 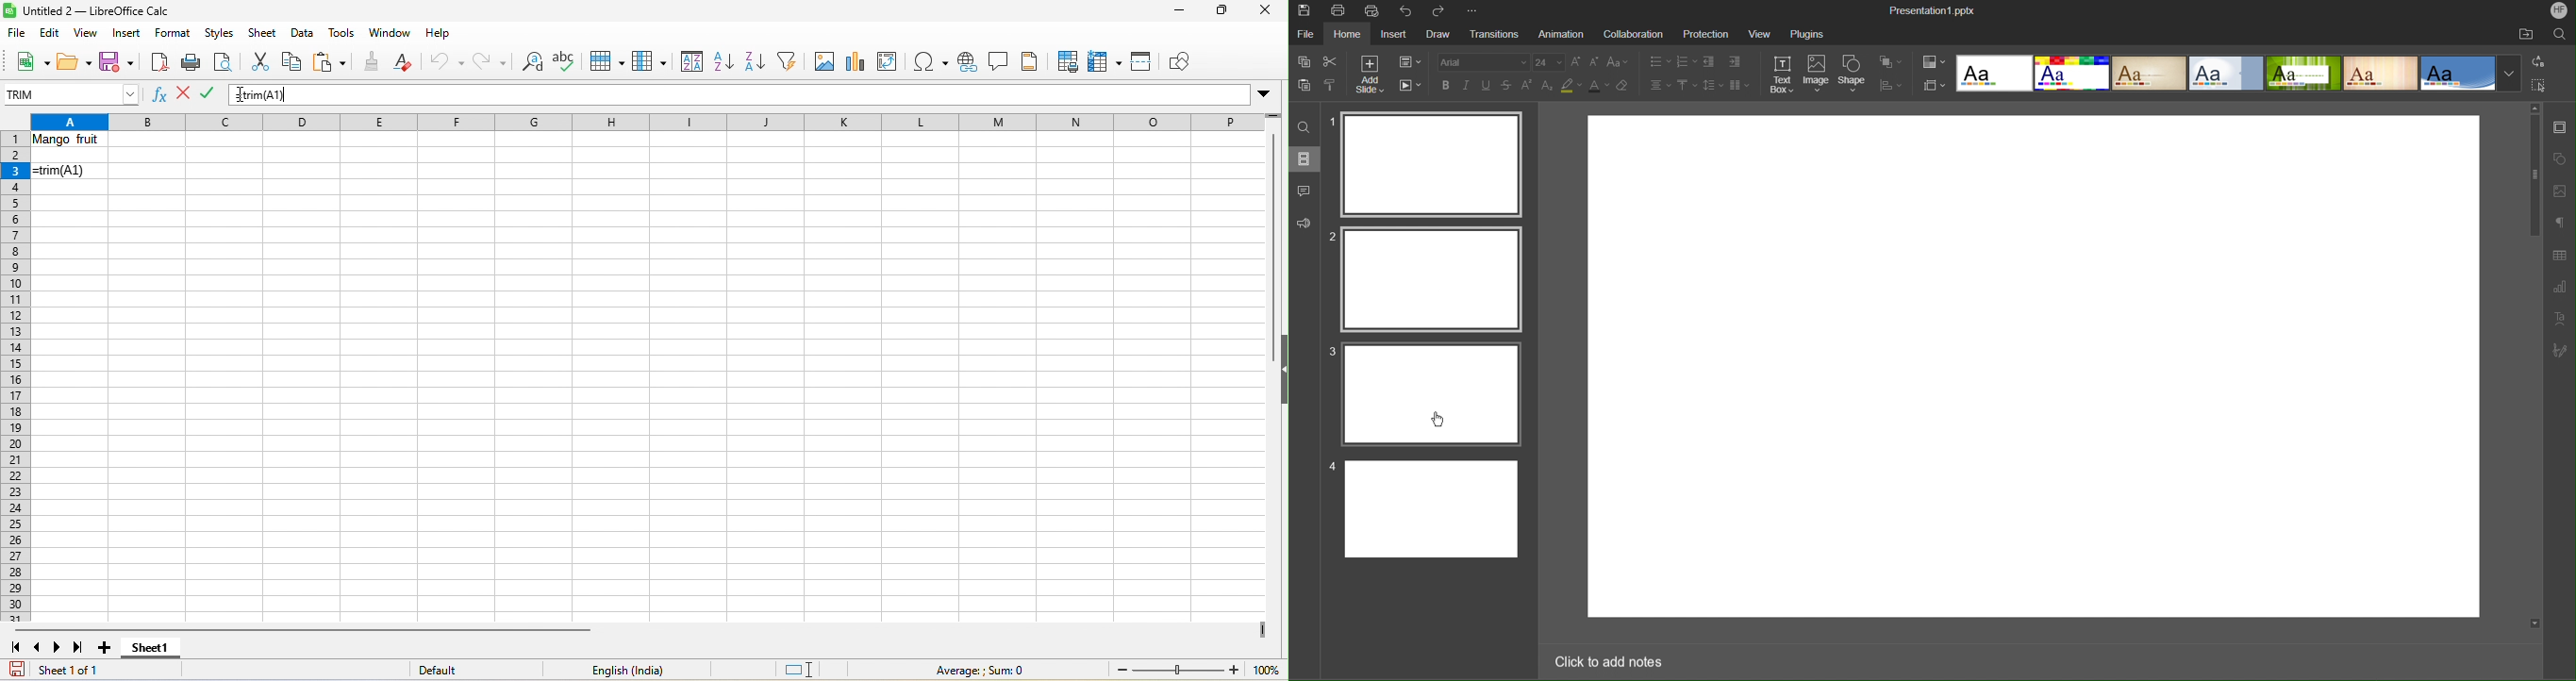 What do you see at coordinates (174, 35) in the screenshot?
I see `format` at bounding box center [174, 35].